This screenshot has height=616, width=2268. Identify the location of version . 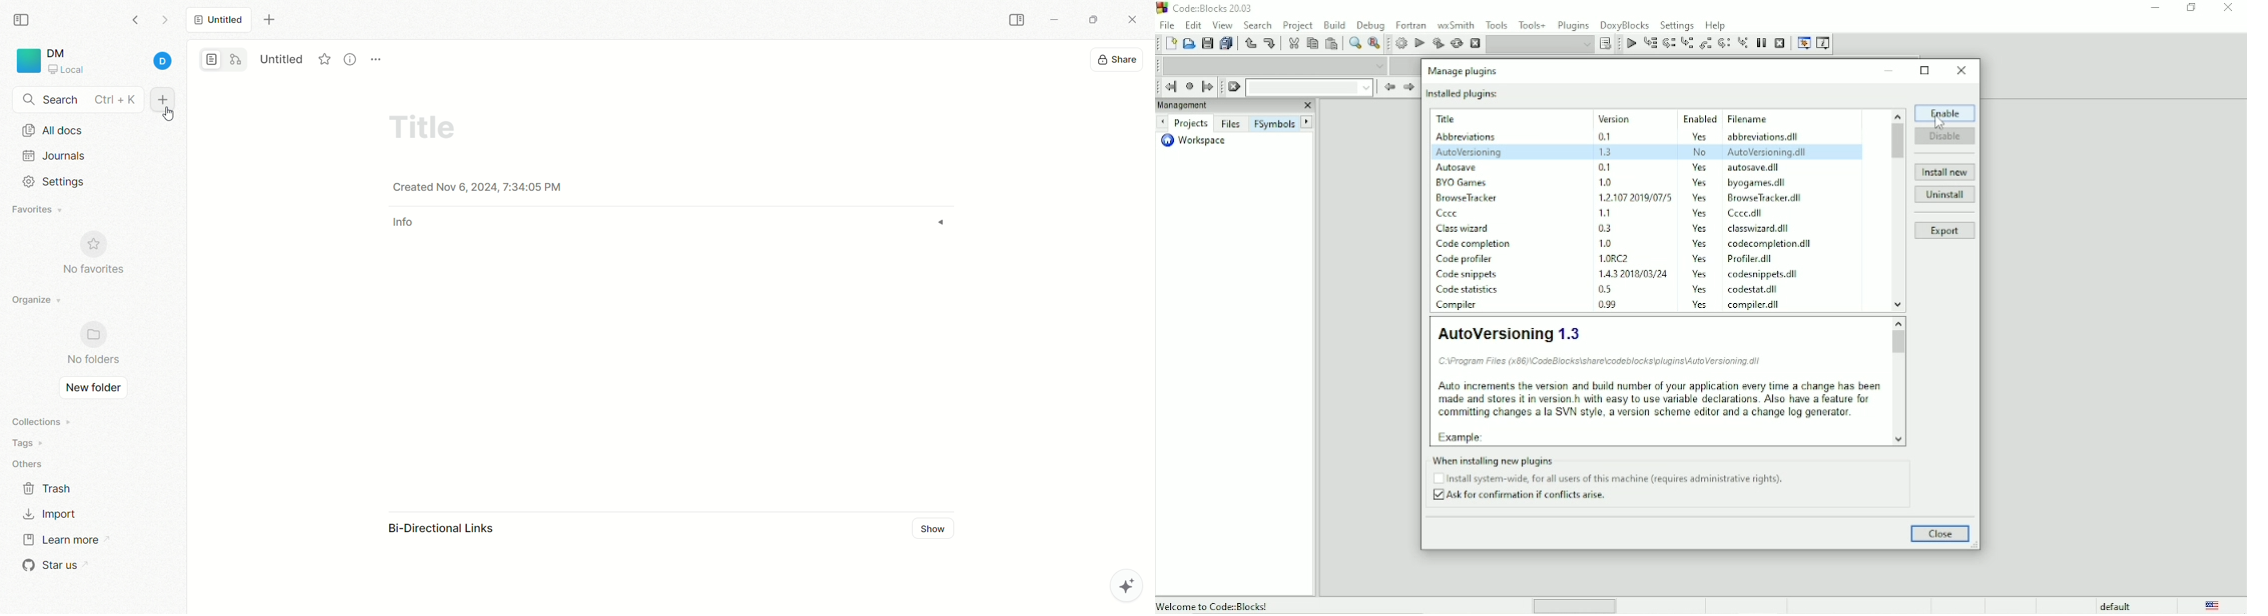
(1610, 137).